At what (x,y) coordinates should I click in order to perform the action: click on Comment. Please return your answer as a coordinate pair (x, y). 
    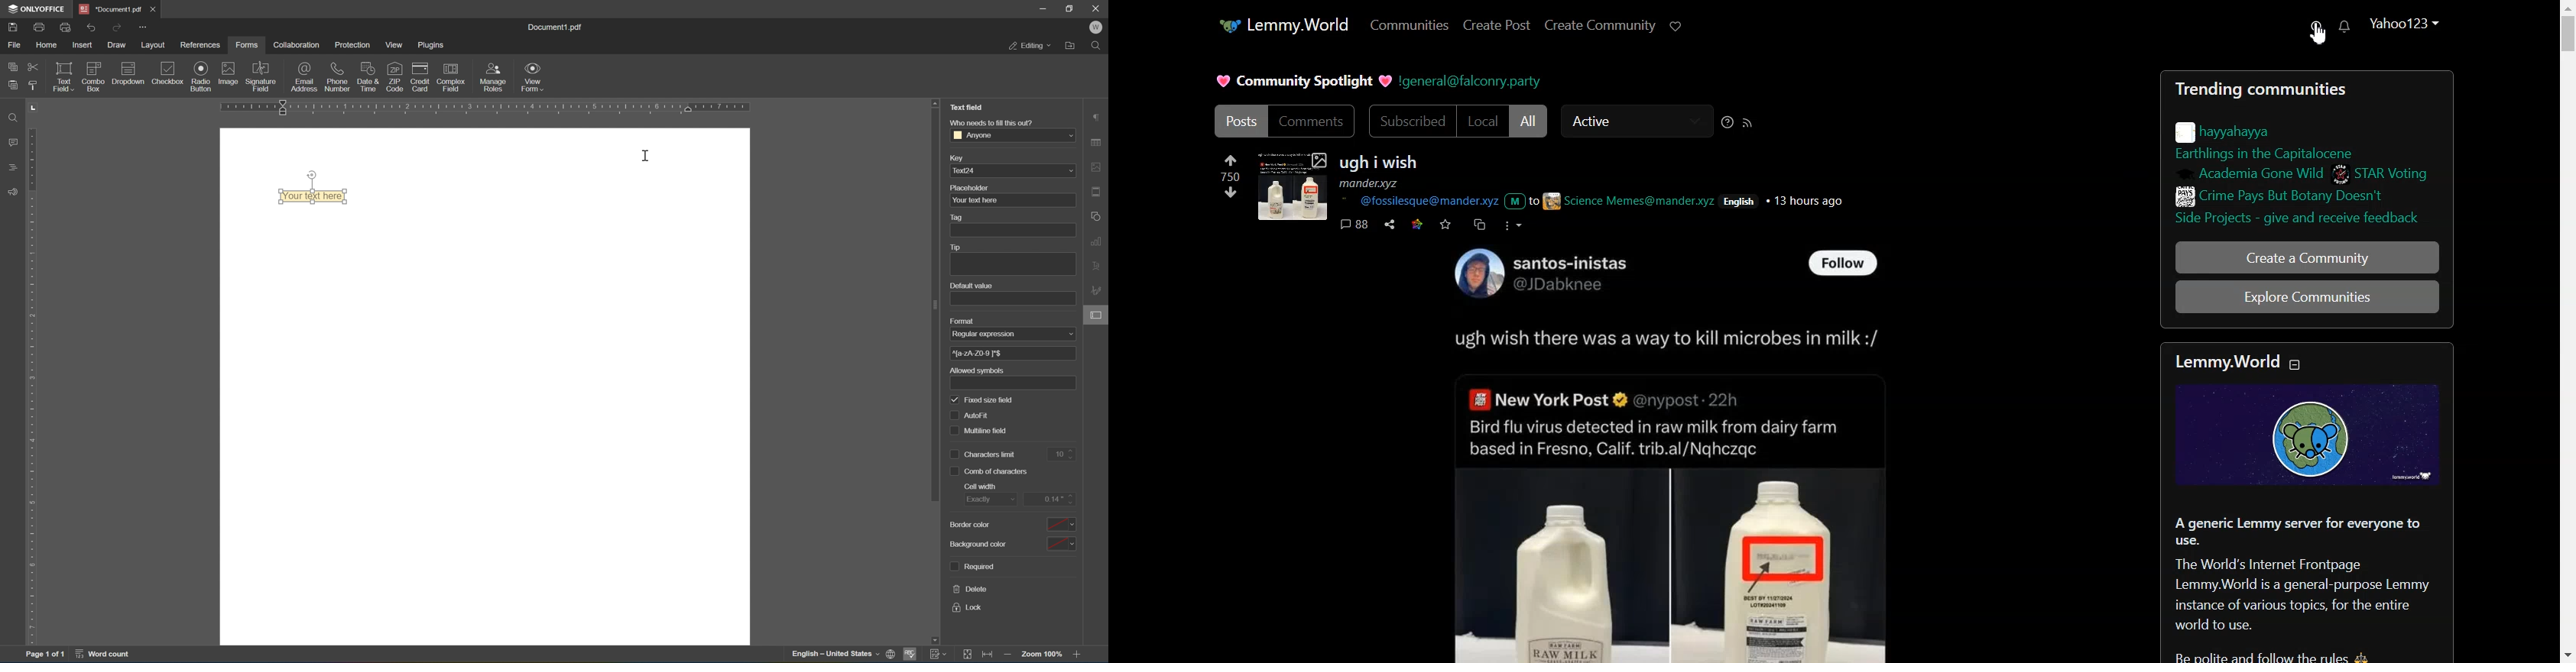
    Looking at the image, I should click on (1354, 224).